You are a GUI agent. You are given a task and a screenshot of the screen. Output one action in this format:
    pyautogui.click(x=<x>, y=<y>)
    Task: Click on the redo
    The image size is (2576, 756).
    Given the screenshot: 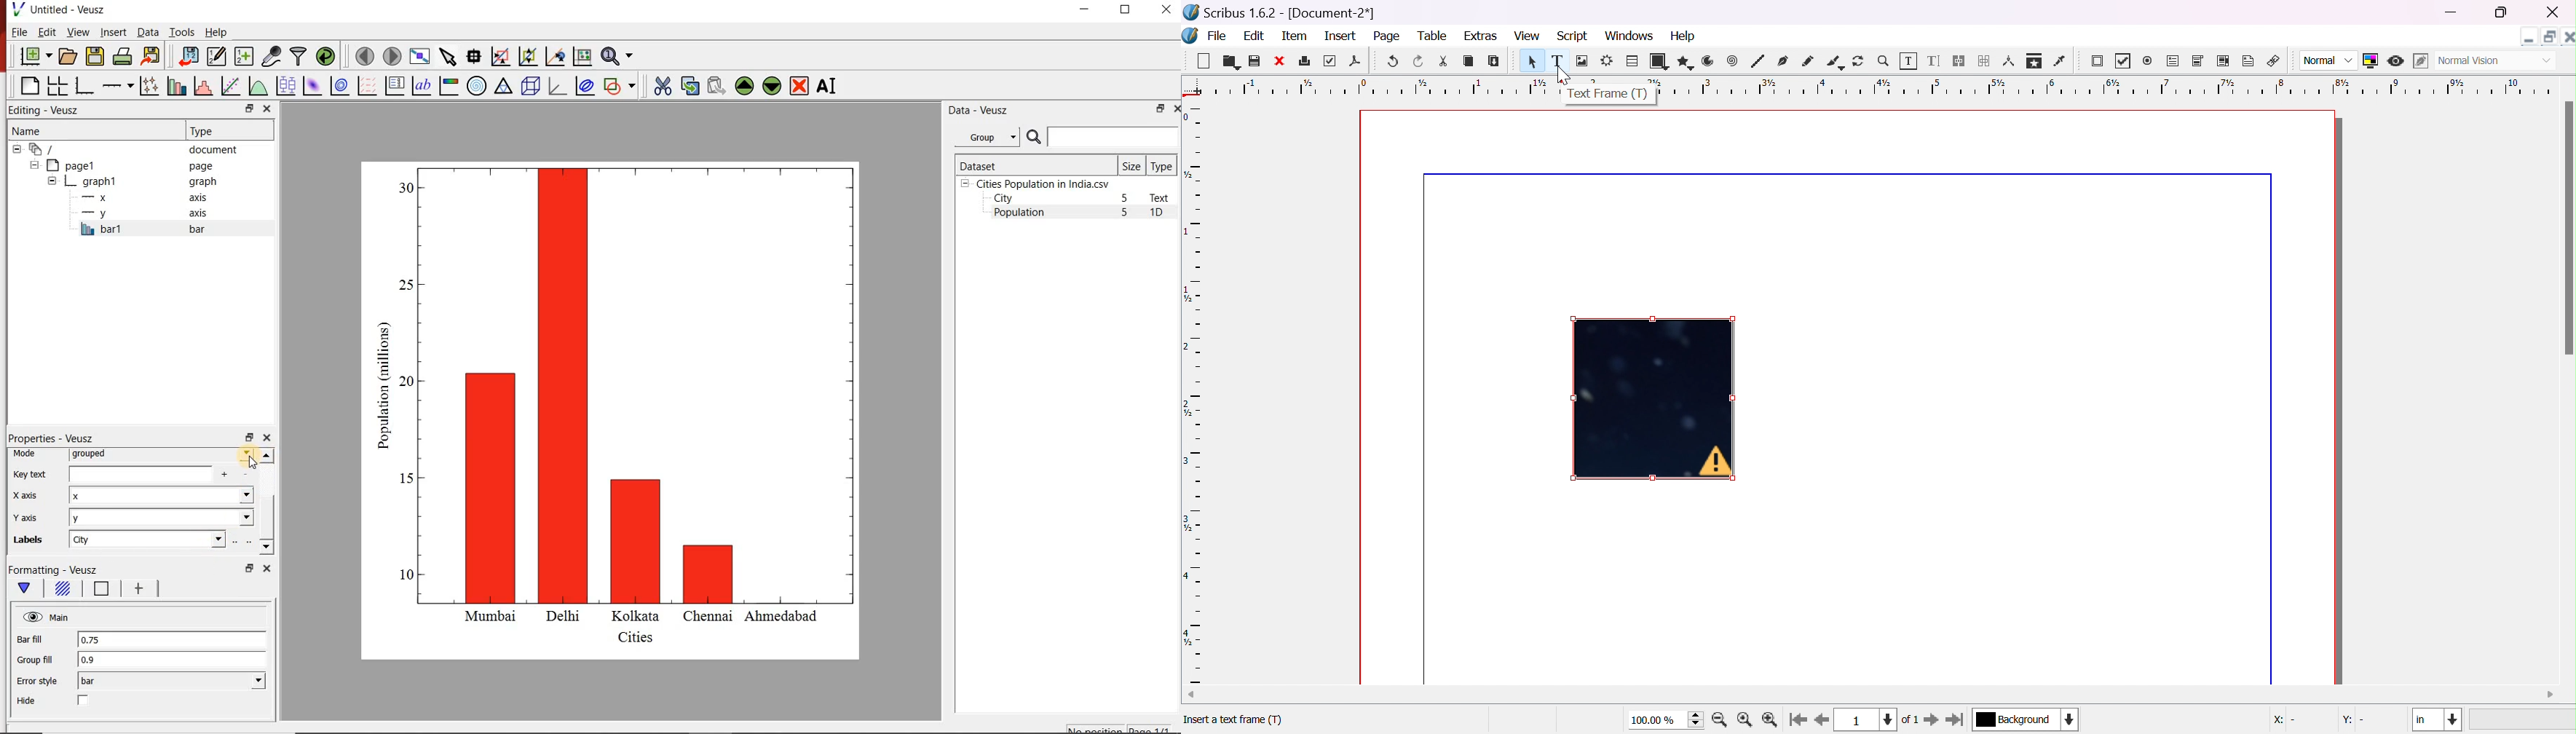 What is the action you would take?
    pyautogui.click(x=1419, y=61)
    